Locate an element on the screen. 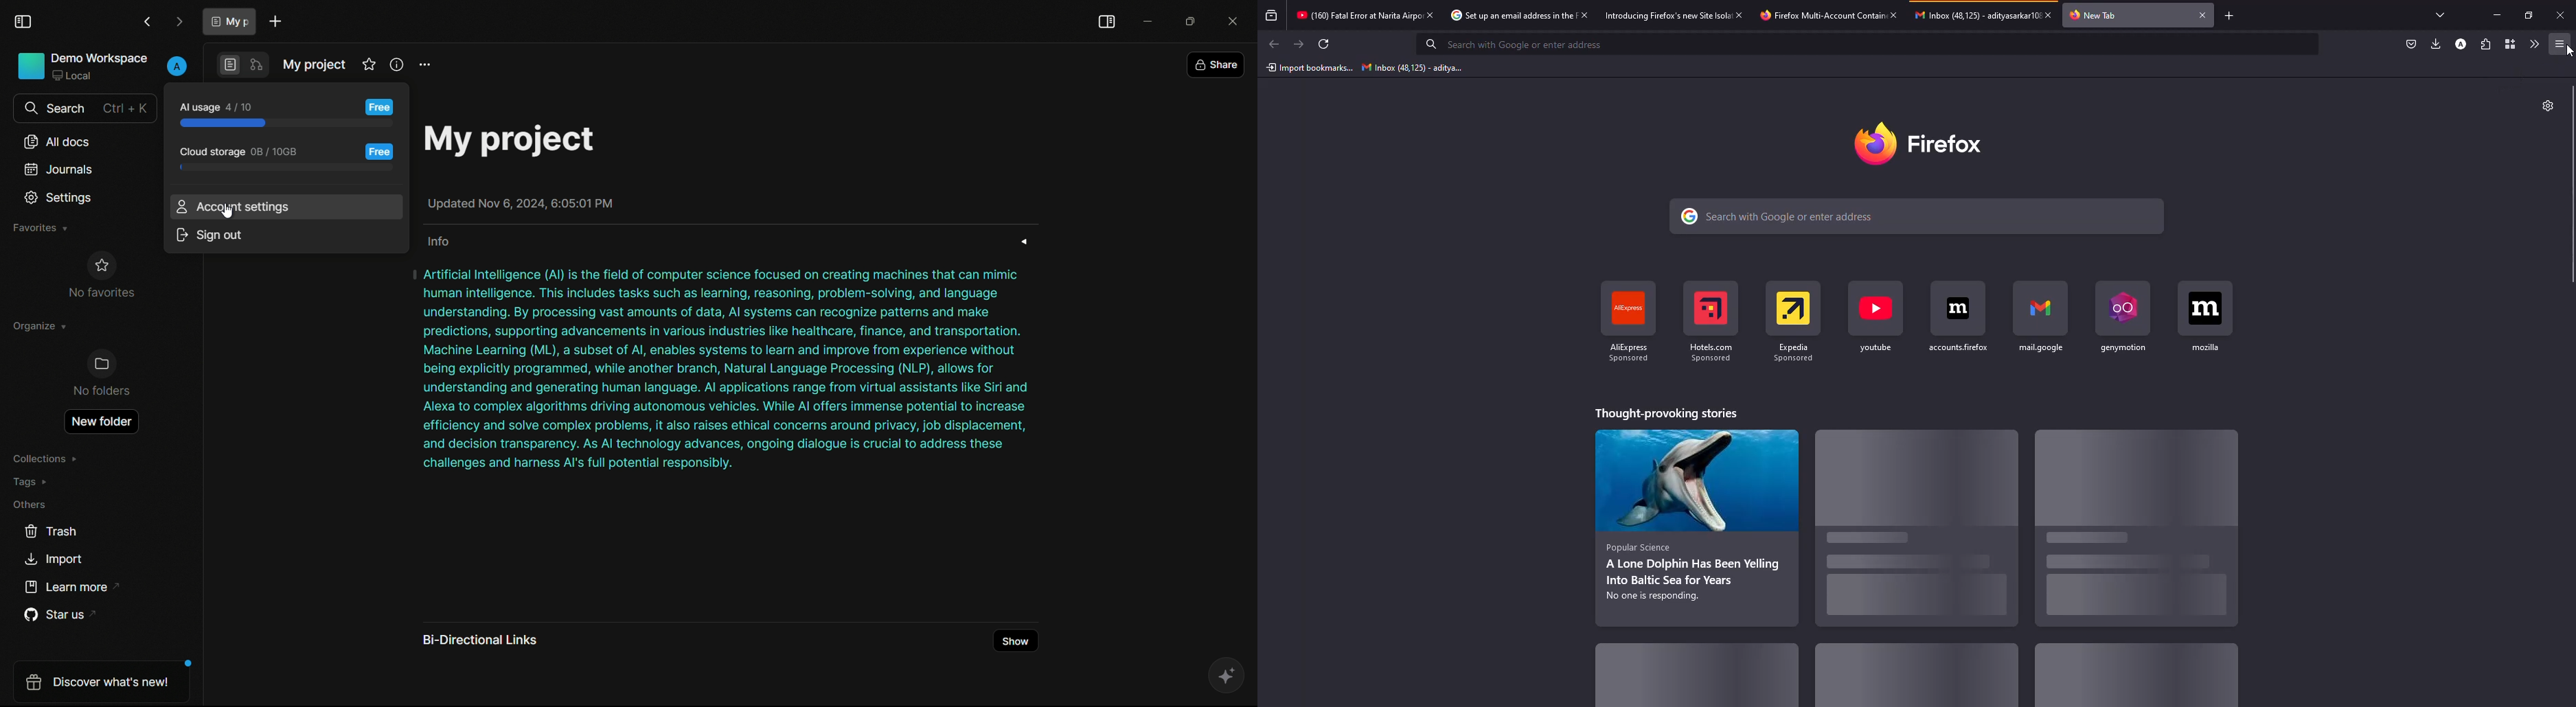 This screenshot has width=2576, height=728. no folders is located at coordinates (103, 375).